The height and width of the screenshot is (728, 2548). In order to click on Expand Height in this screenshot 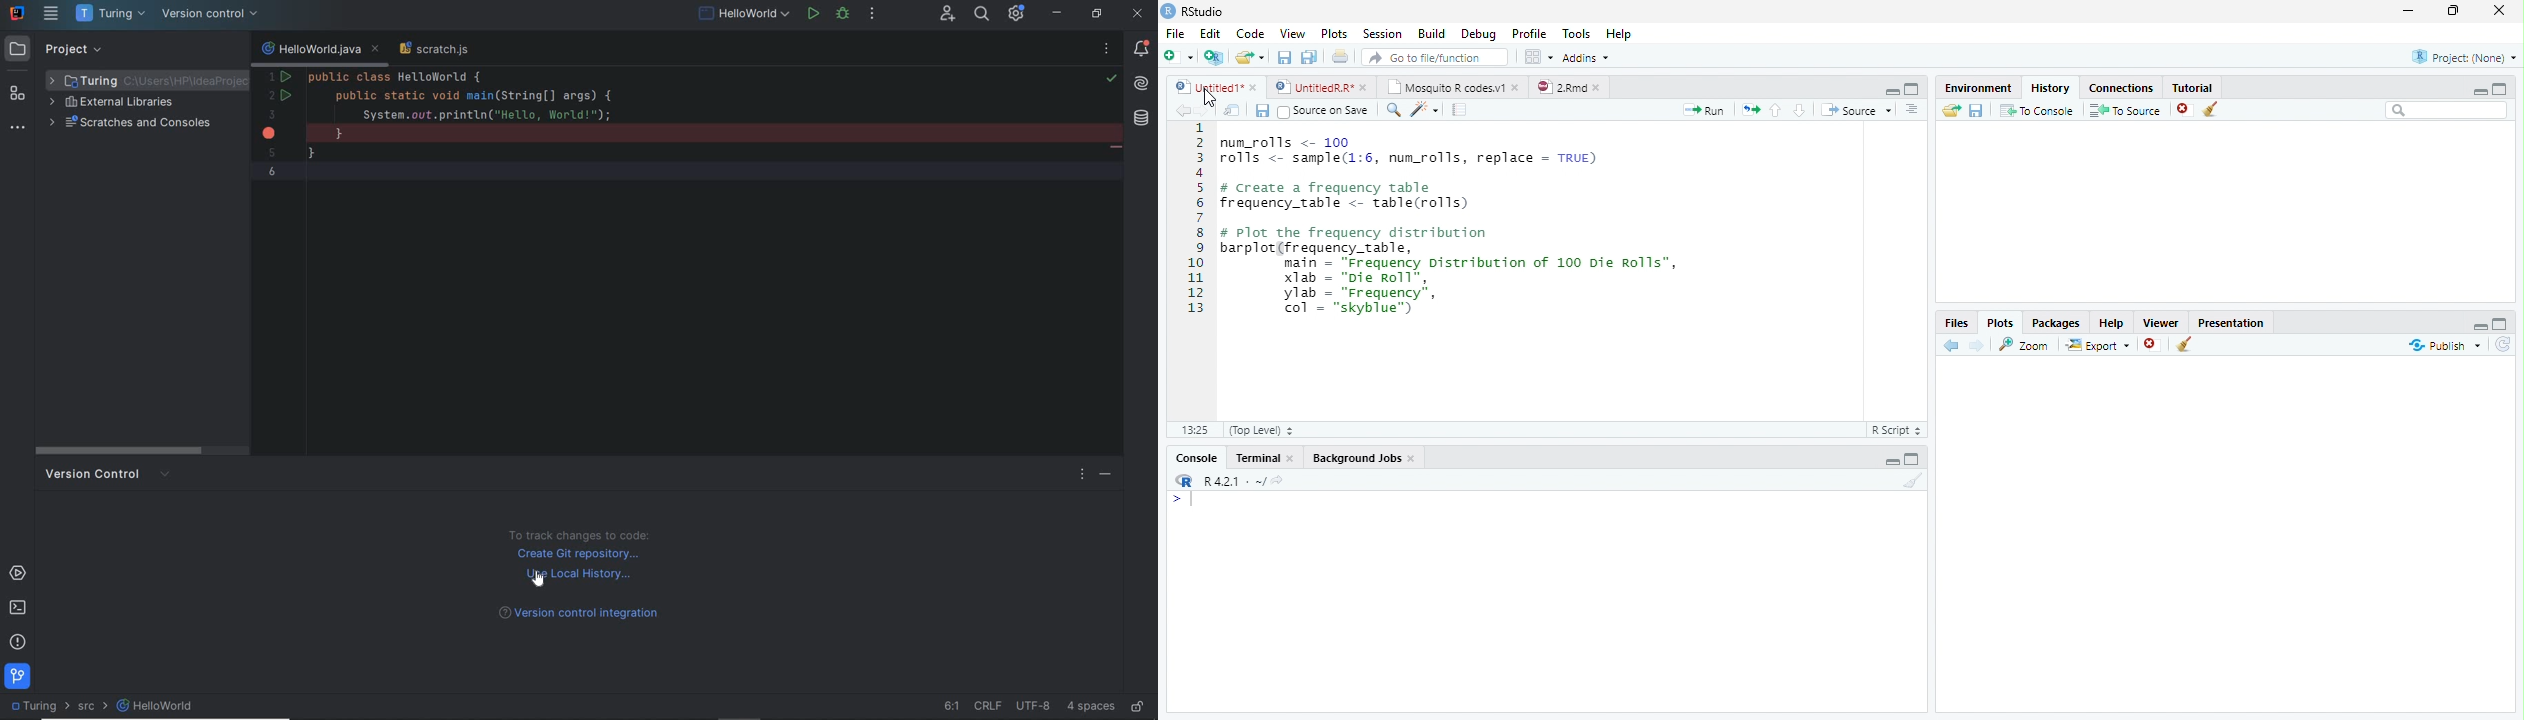, I will do `click(1913, 459)`.